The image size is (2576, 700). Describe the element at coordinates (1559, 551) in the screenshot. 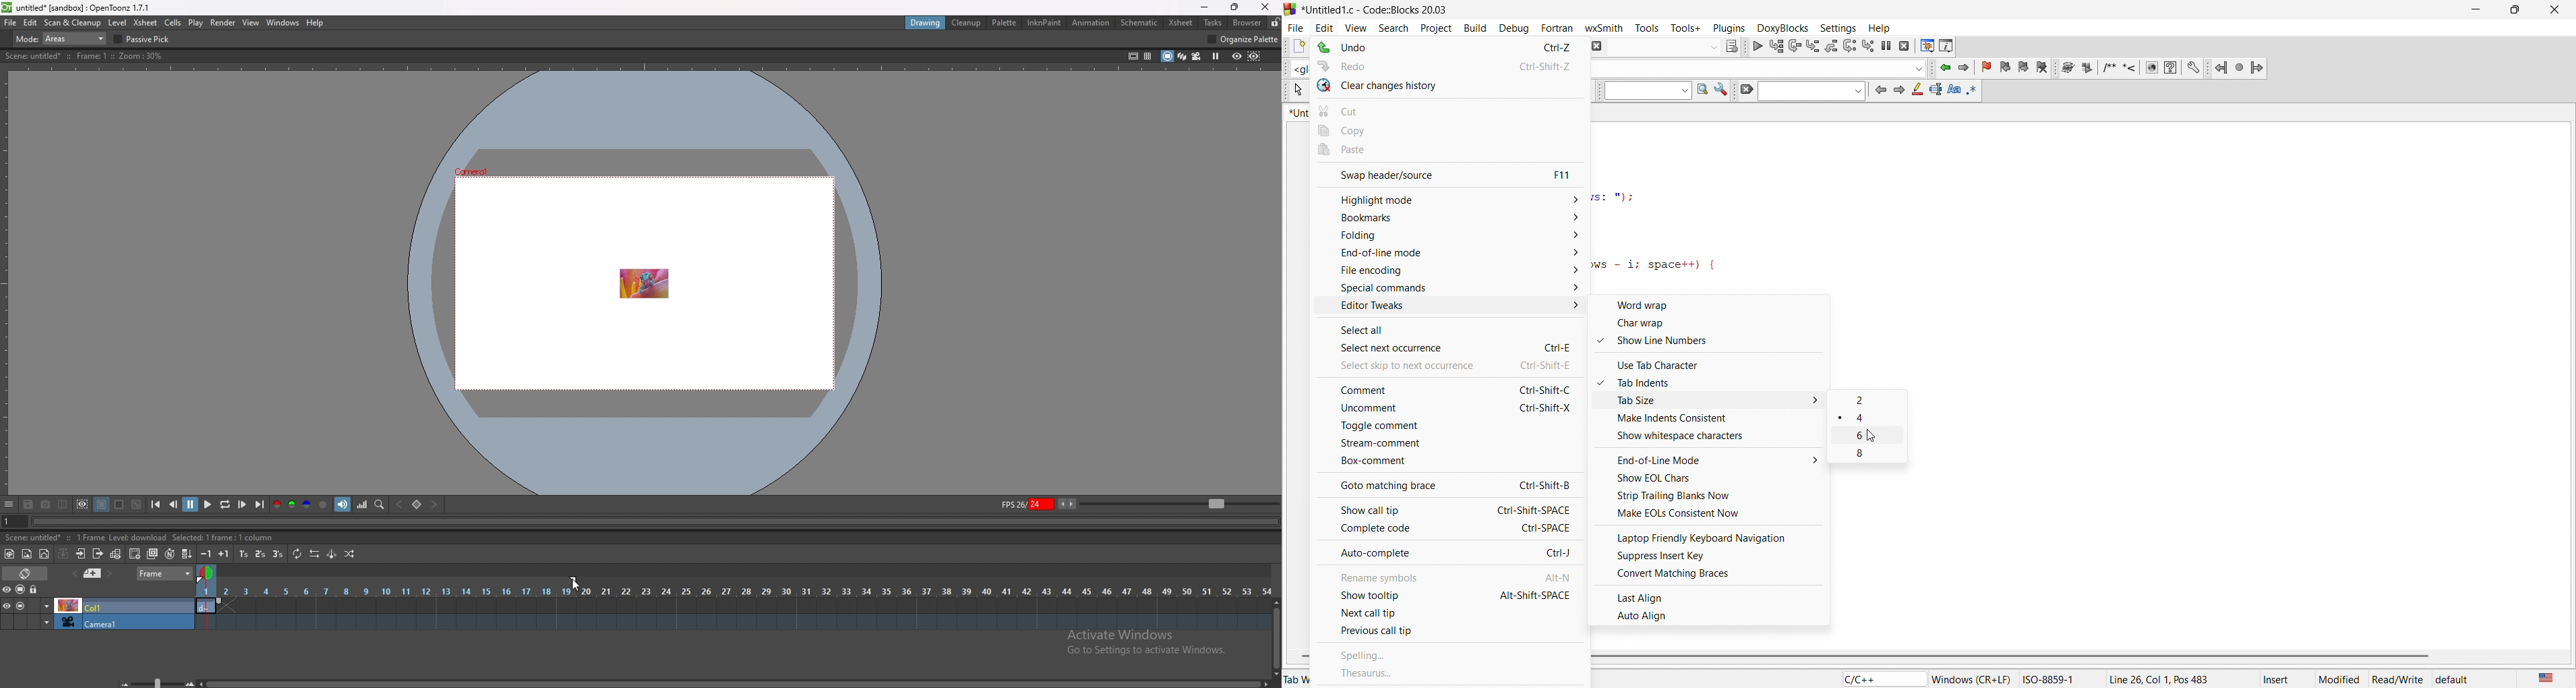

I see `Ctrl-j` at that location.